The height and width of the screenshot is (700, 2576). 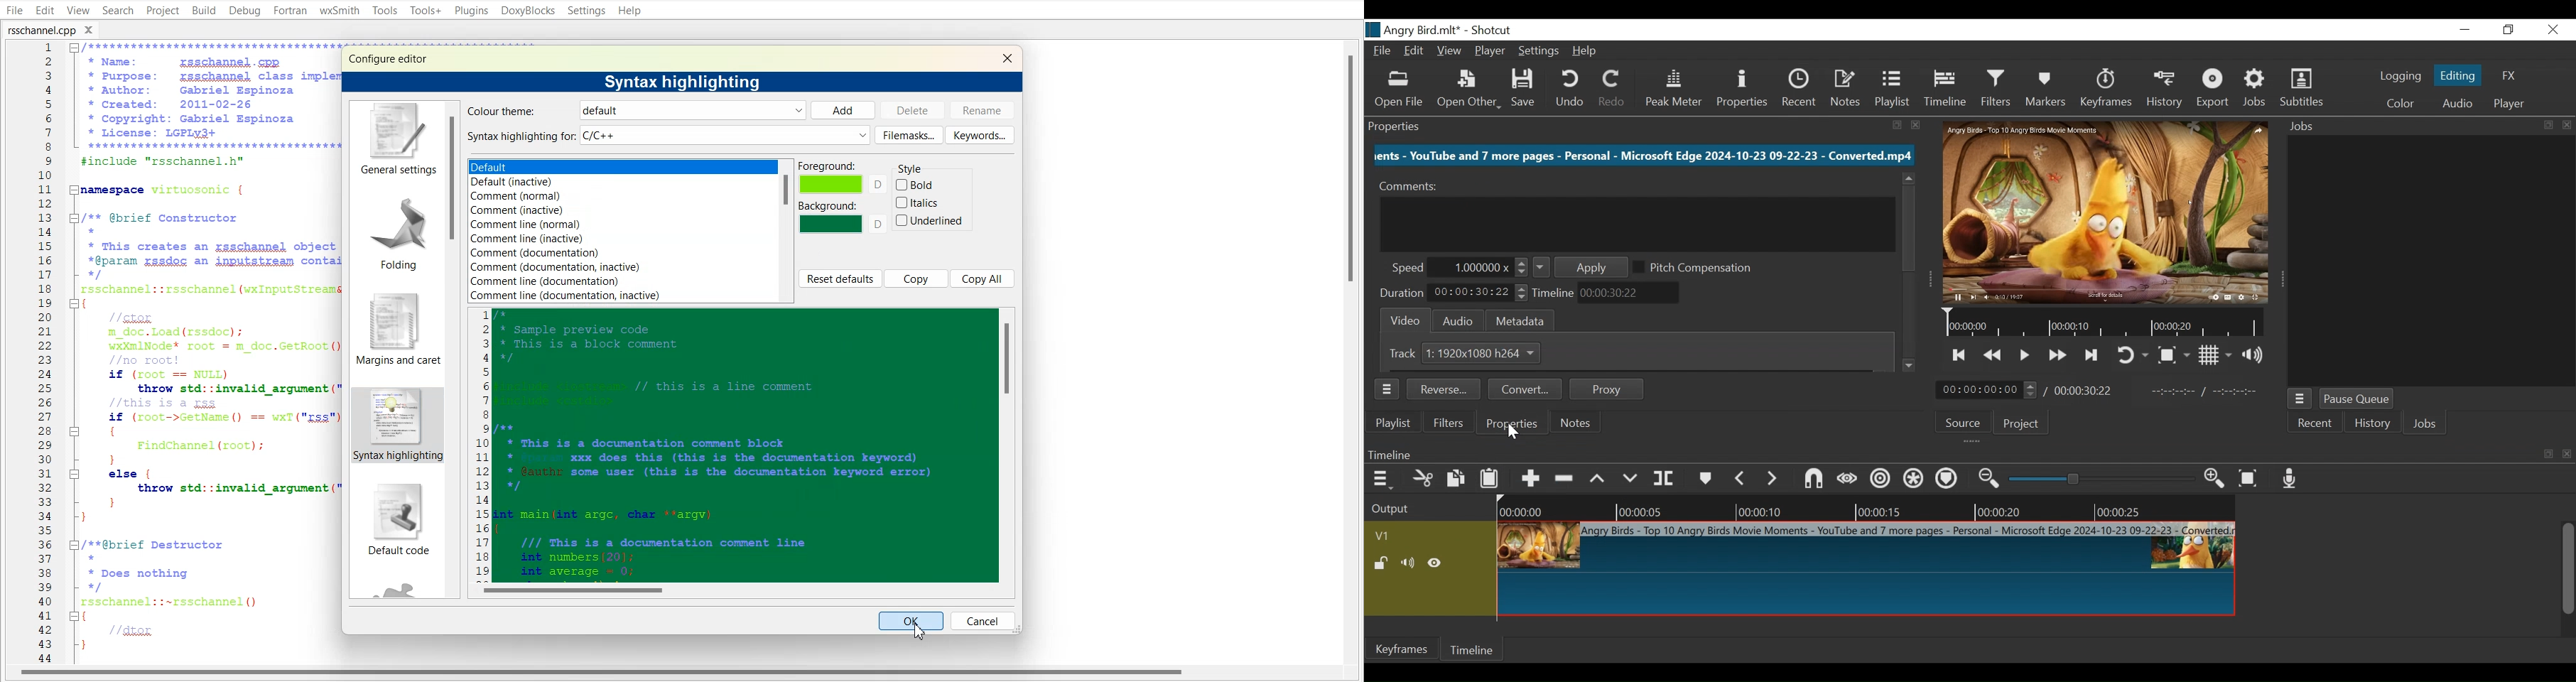 What do you see at coordinates (118, 10) in the screenshot?
I see `Search` at bounding box center [118, 10].